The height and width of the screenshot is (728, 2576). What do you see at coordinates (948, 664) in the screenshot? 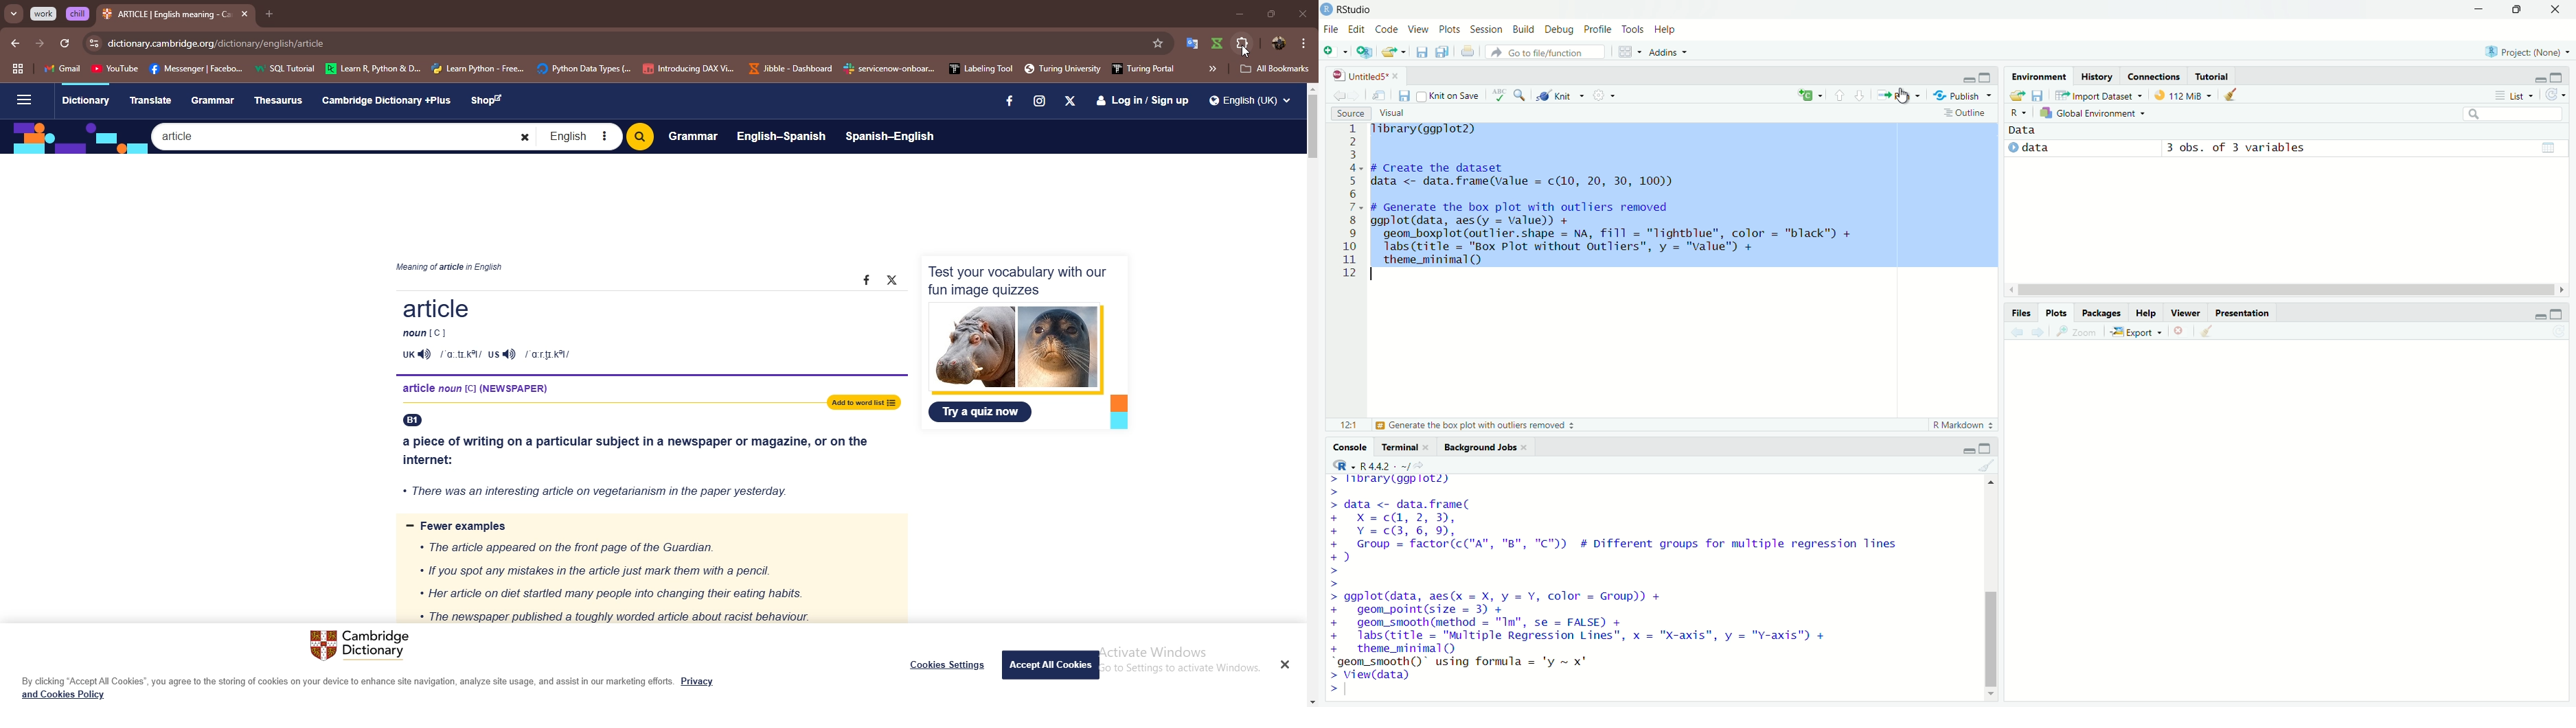
I see `Cookies Settings` at bounding box center [948, 664].